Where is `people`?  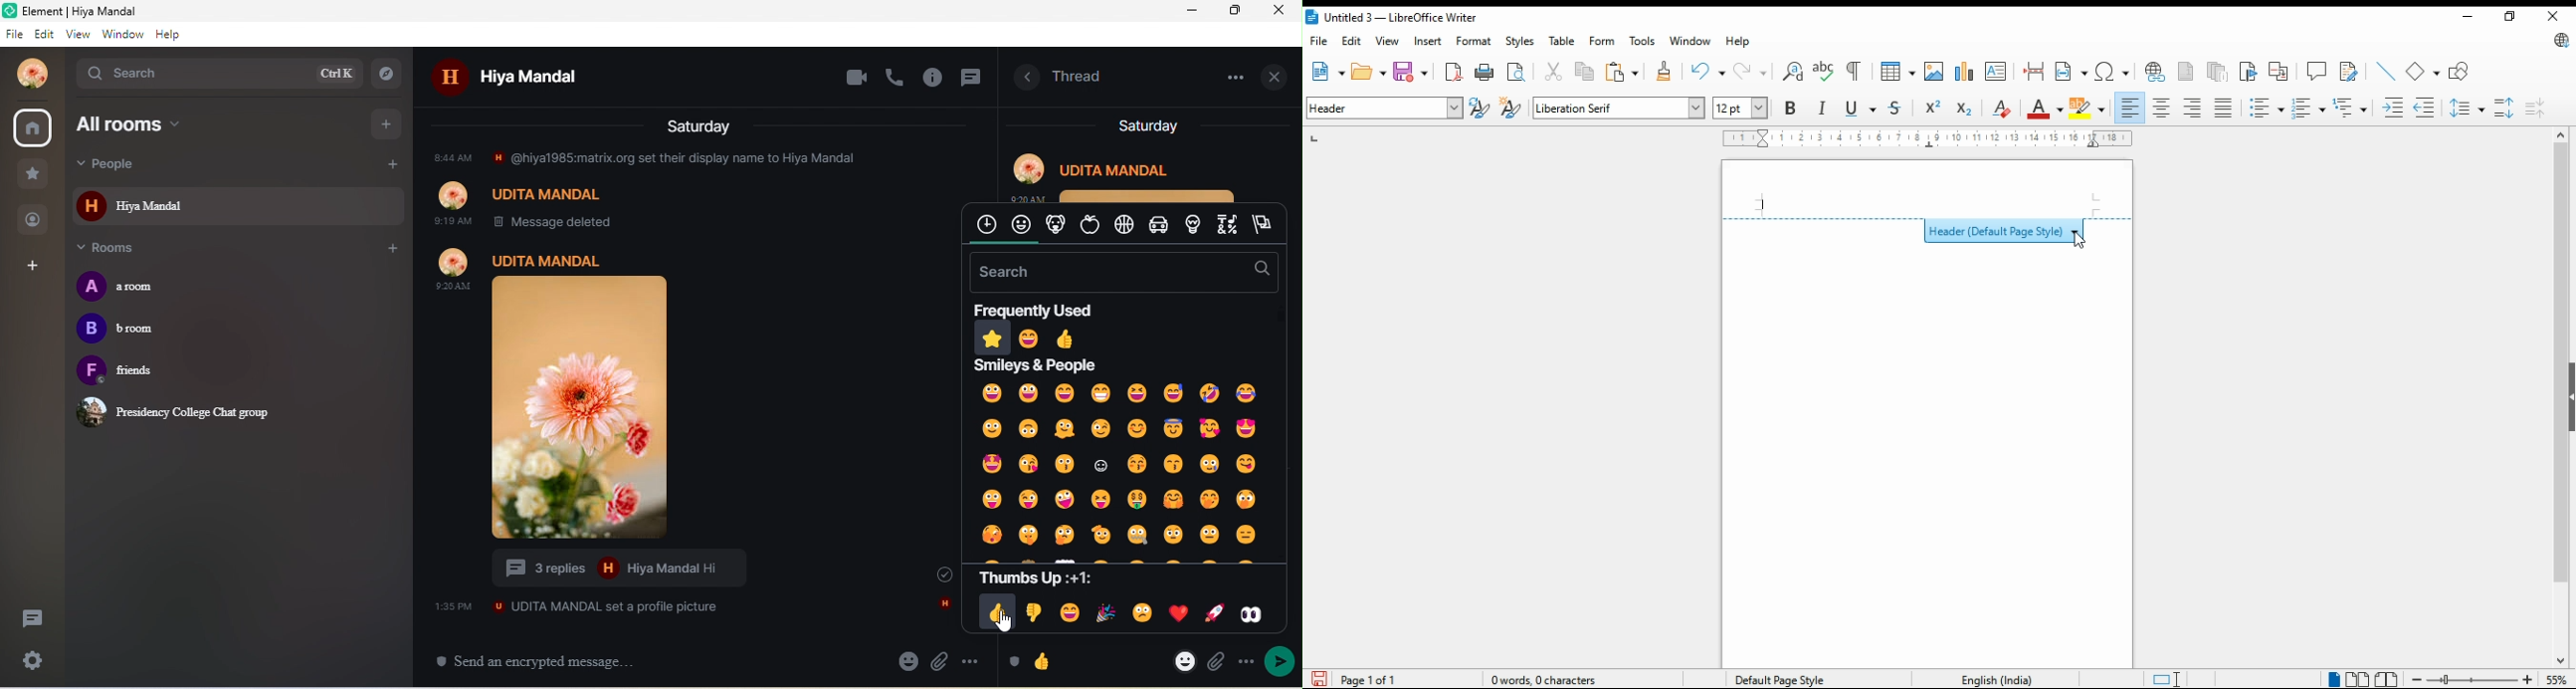 people is located at coordinates (34, 219).